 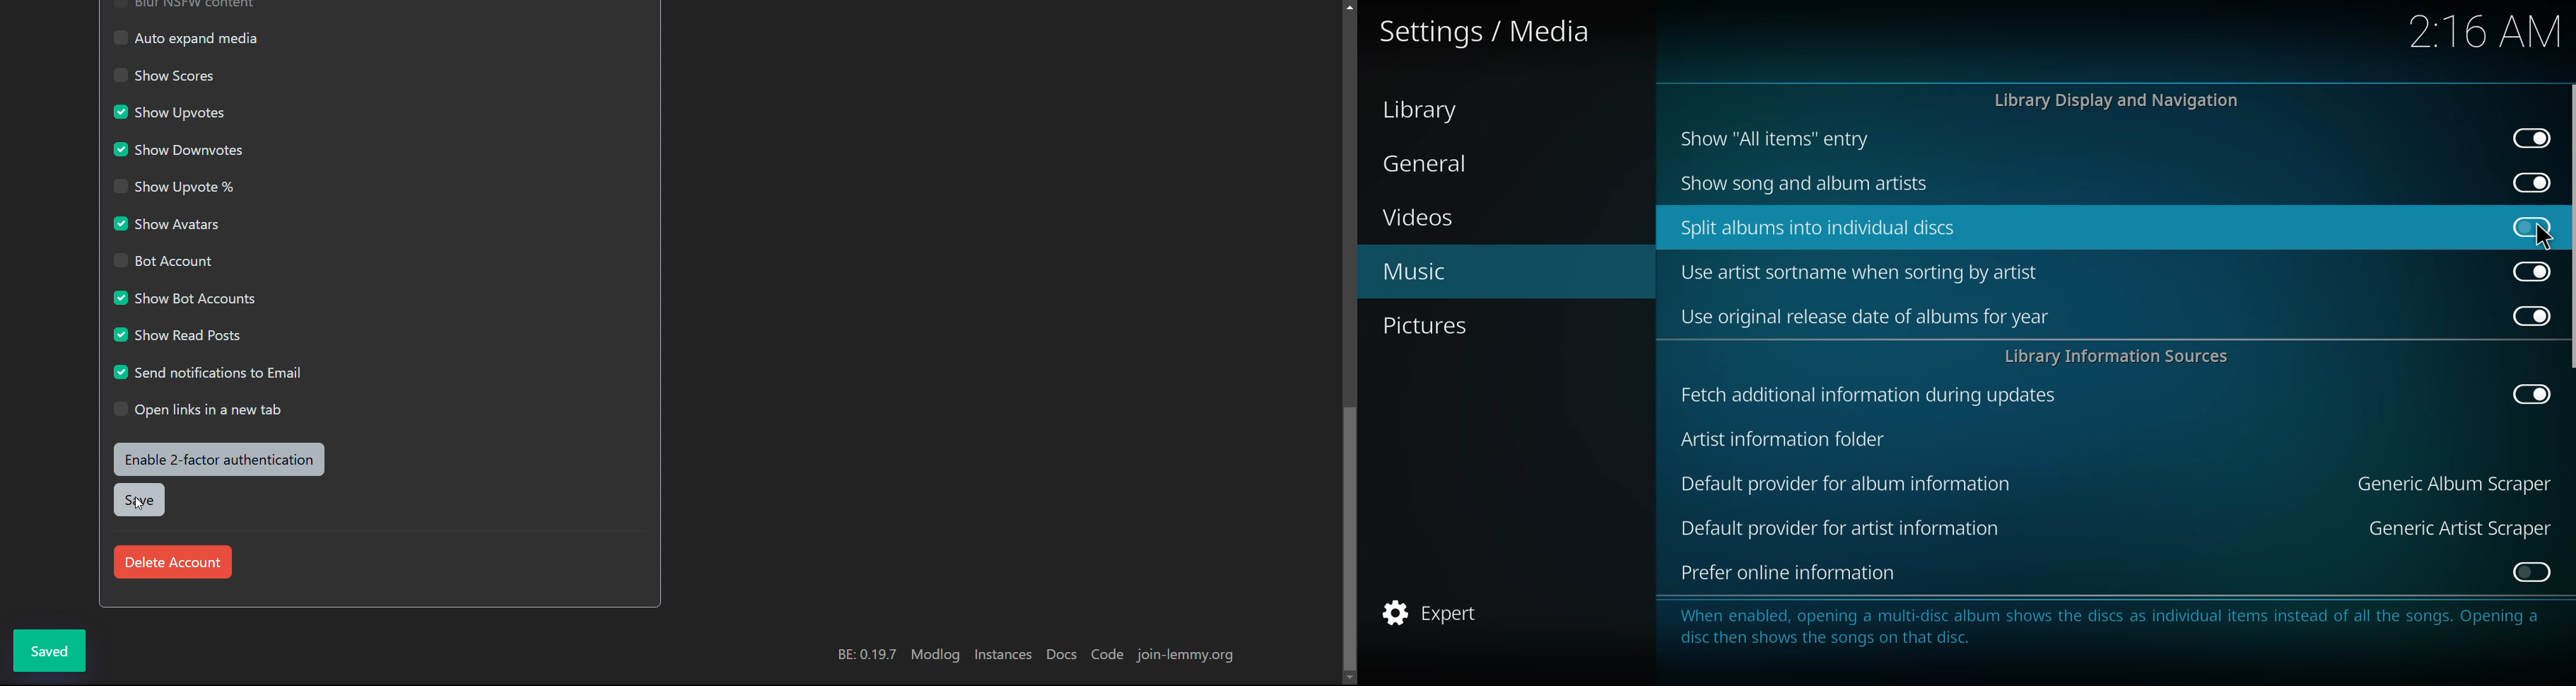 I want to click on enabled, so click(x=2528, y=271).